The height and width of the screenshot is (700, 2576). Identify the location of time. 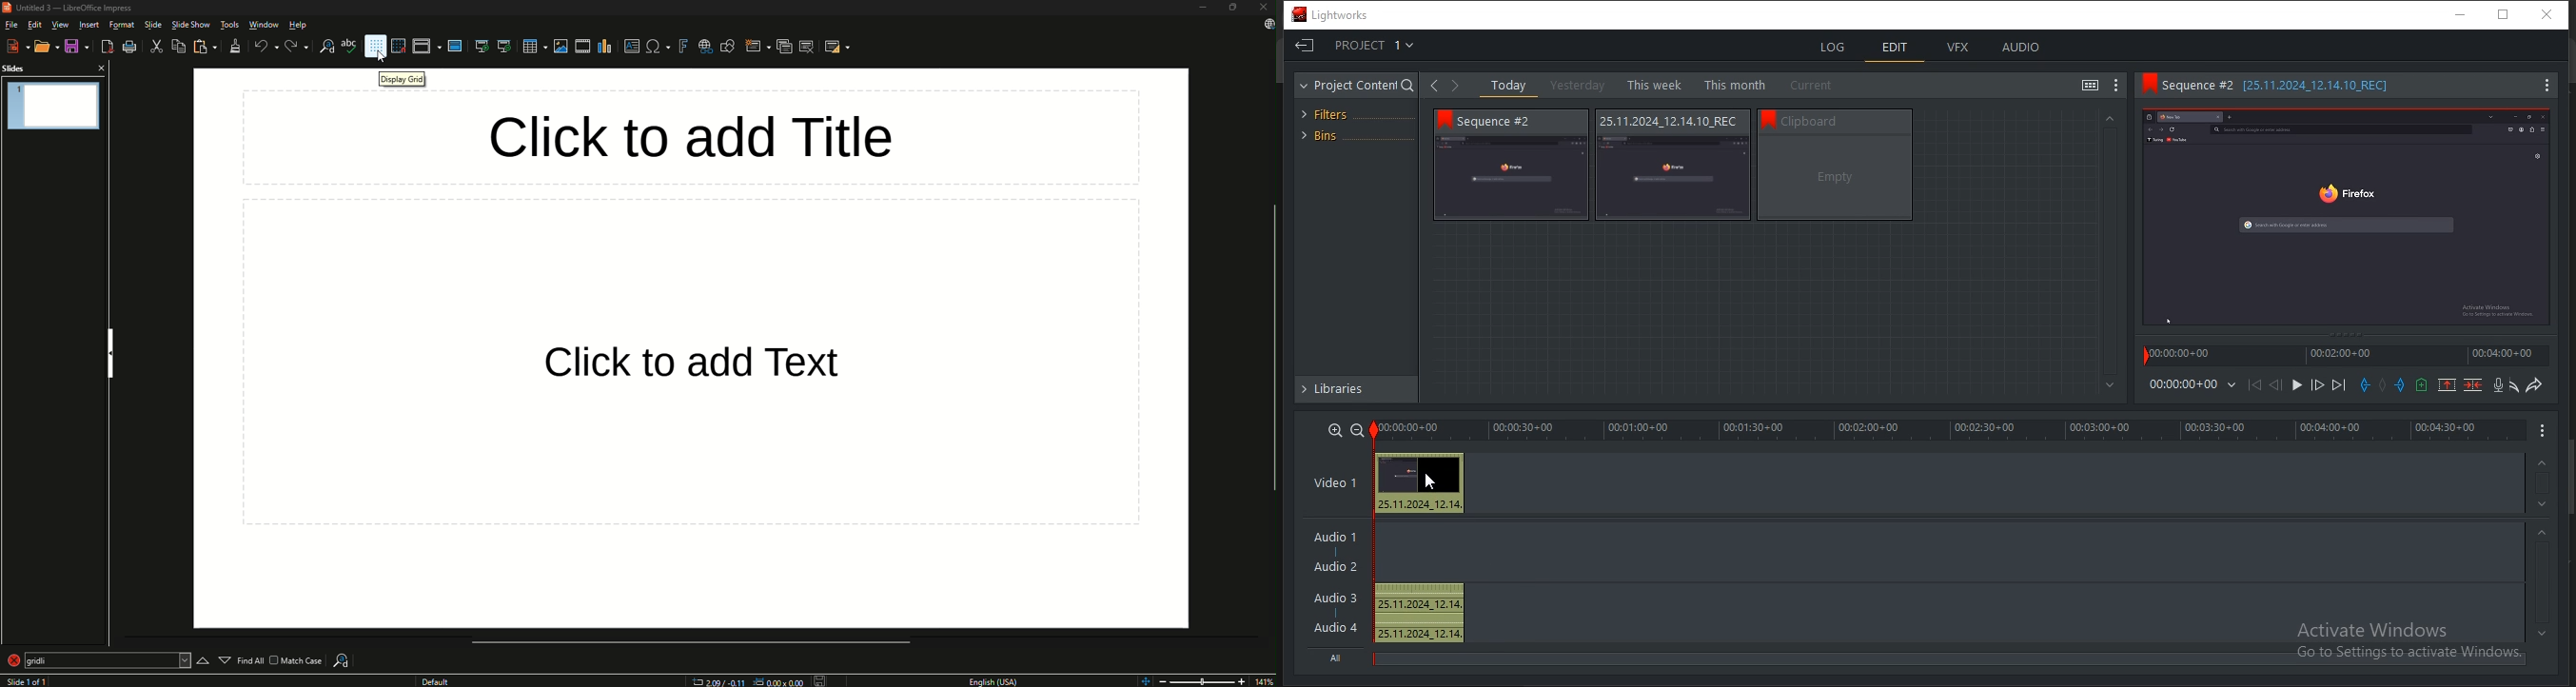
(2182, 384).